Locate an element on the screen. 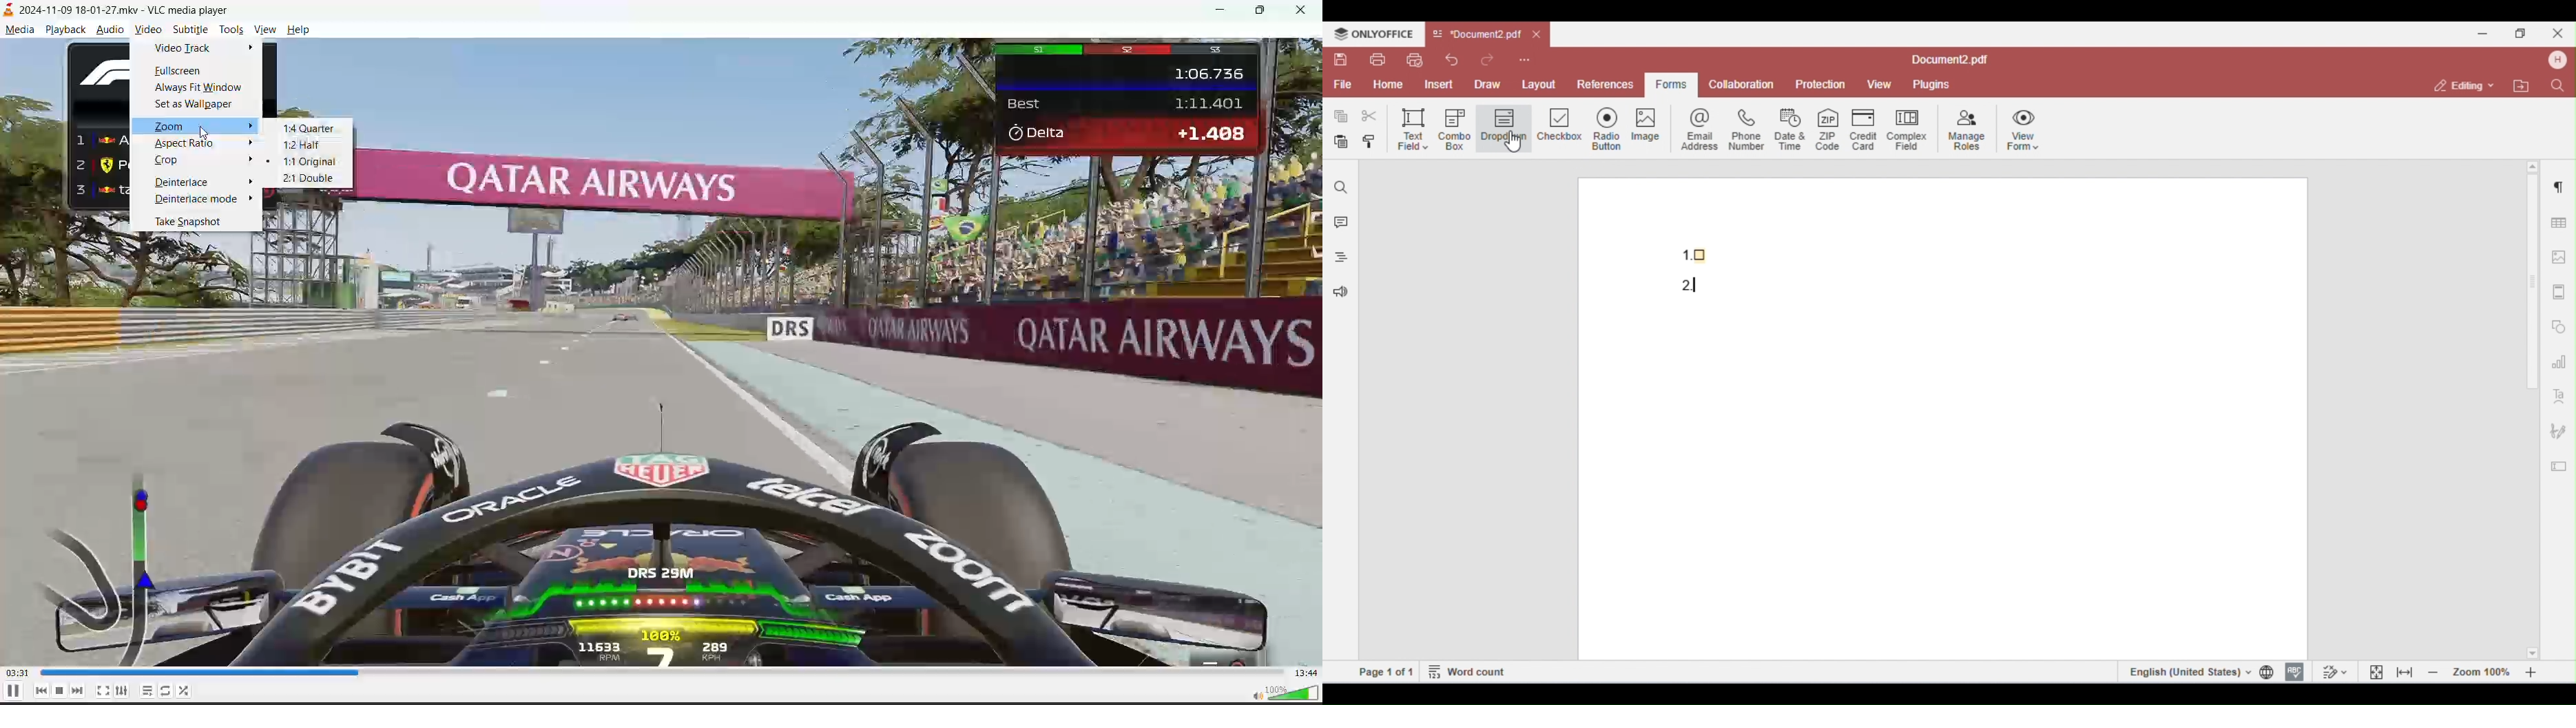 This screenshot has width=2576, height=728. 1:4 quarter is located at coordinates (307, 126).